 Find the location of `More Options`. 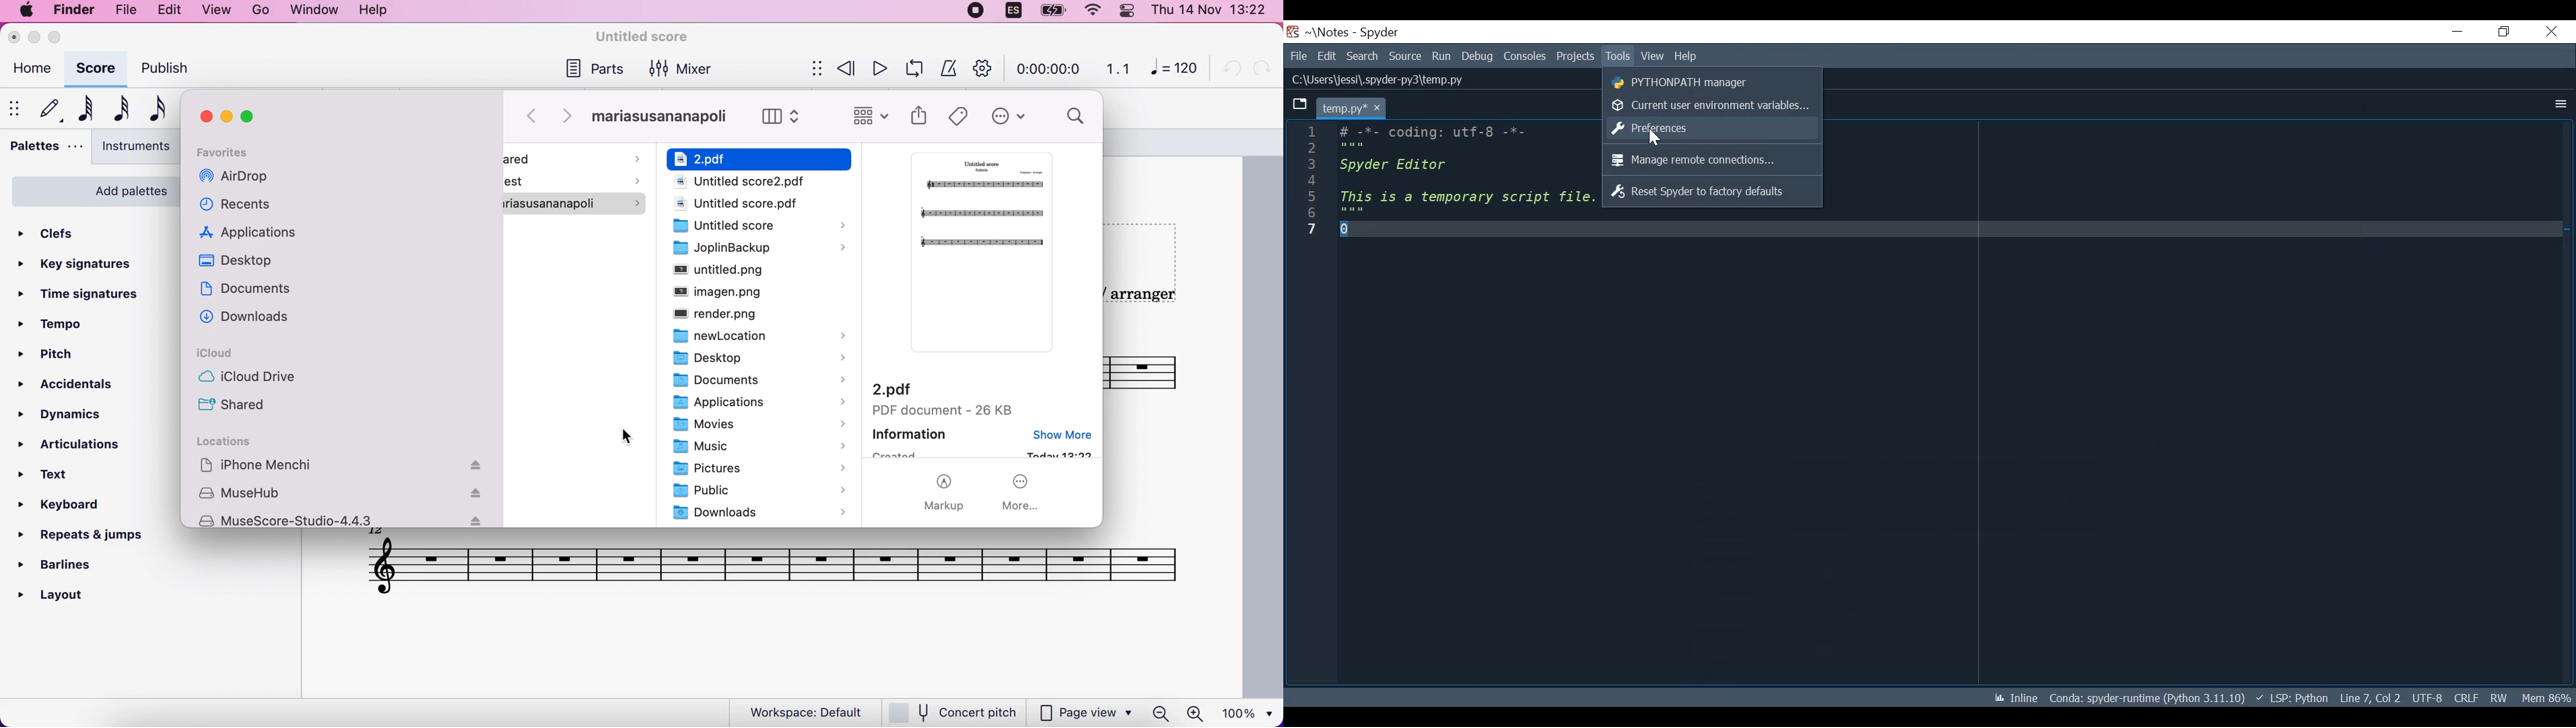

More Options is located at coordinates (2557, 105).